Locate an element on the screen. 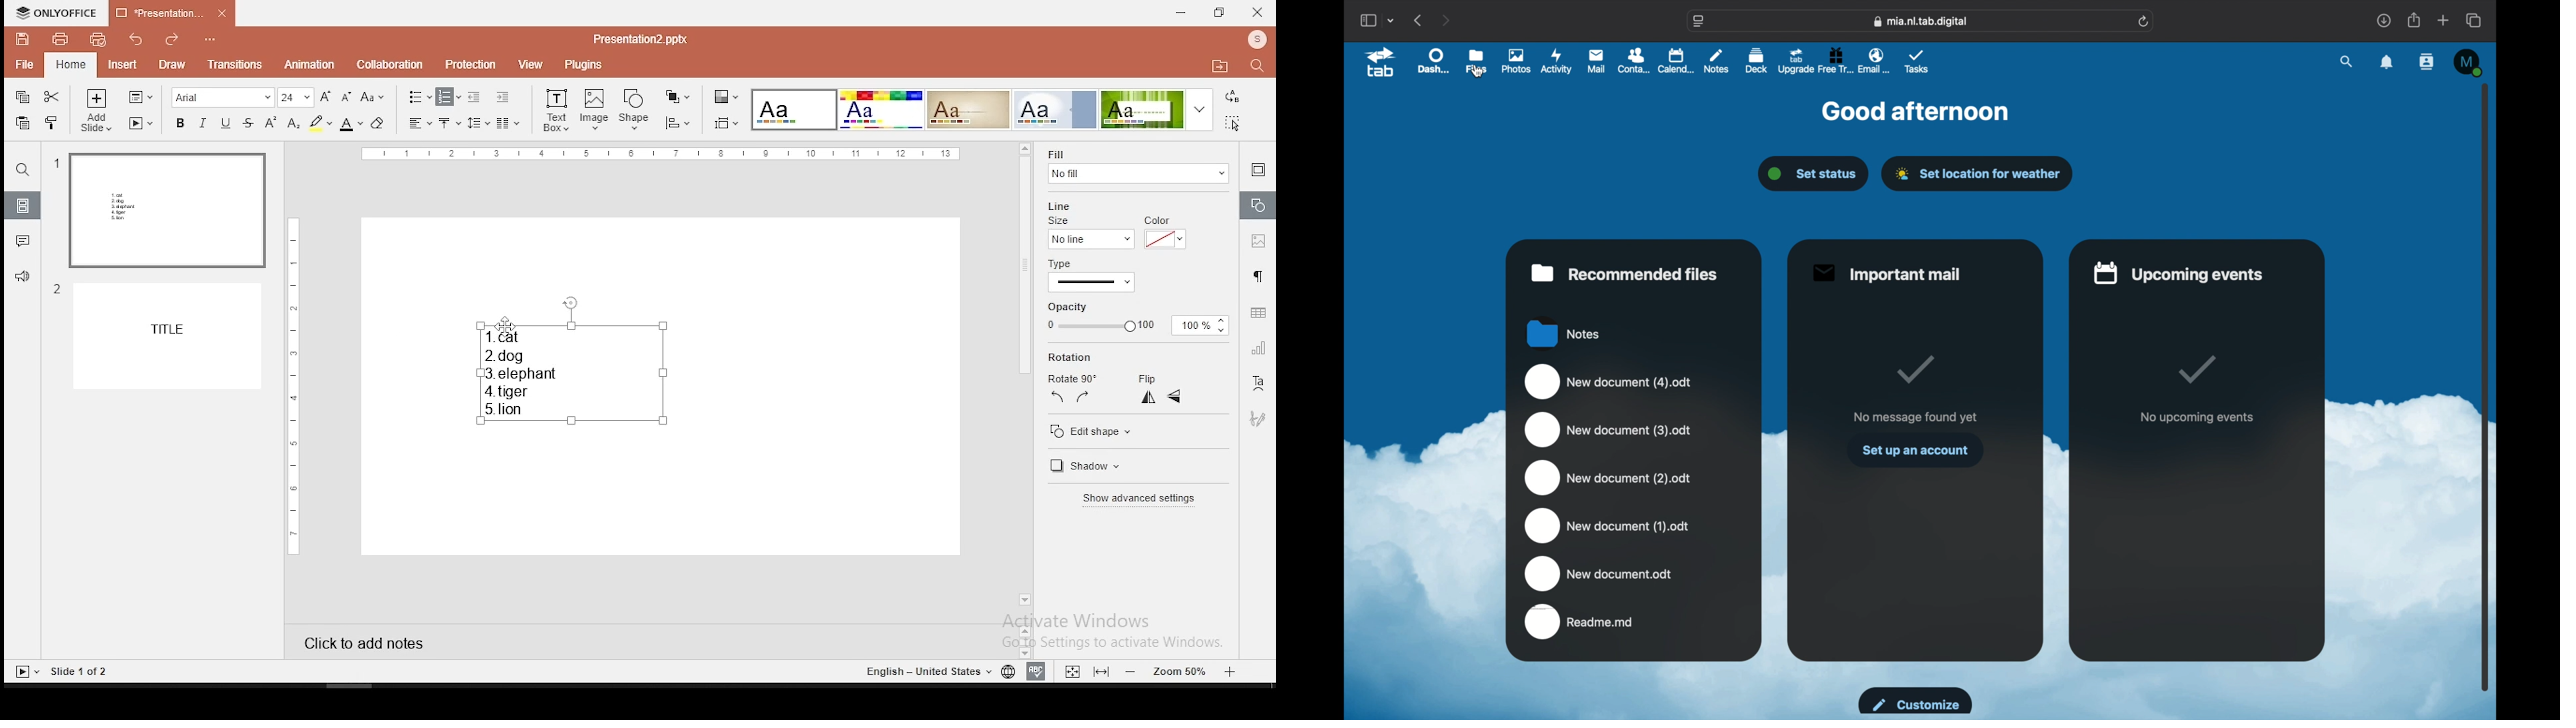 This screenshot has width=2576, height=728. change case is located at coordinates (372, 96).